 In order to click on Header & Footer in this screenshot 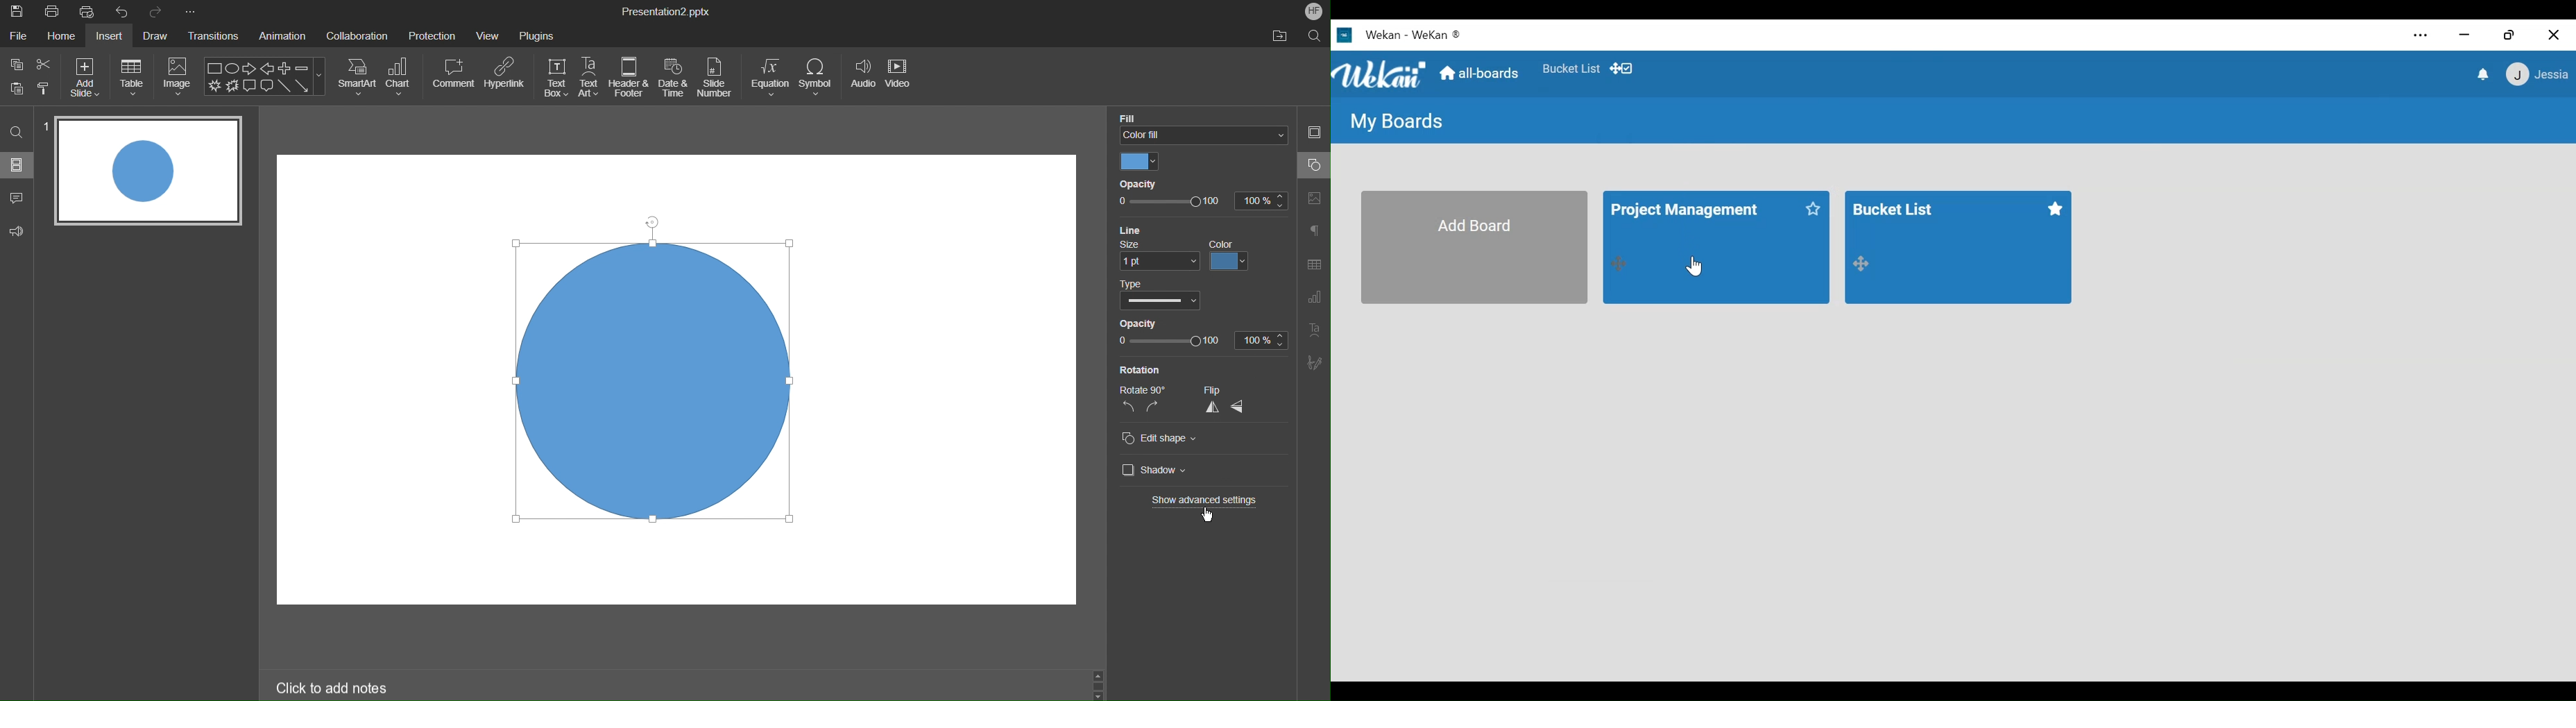, I will do `click(629, 78)`.